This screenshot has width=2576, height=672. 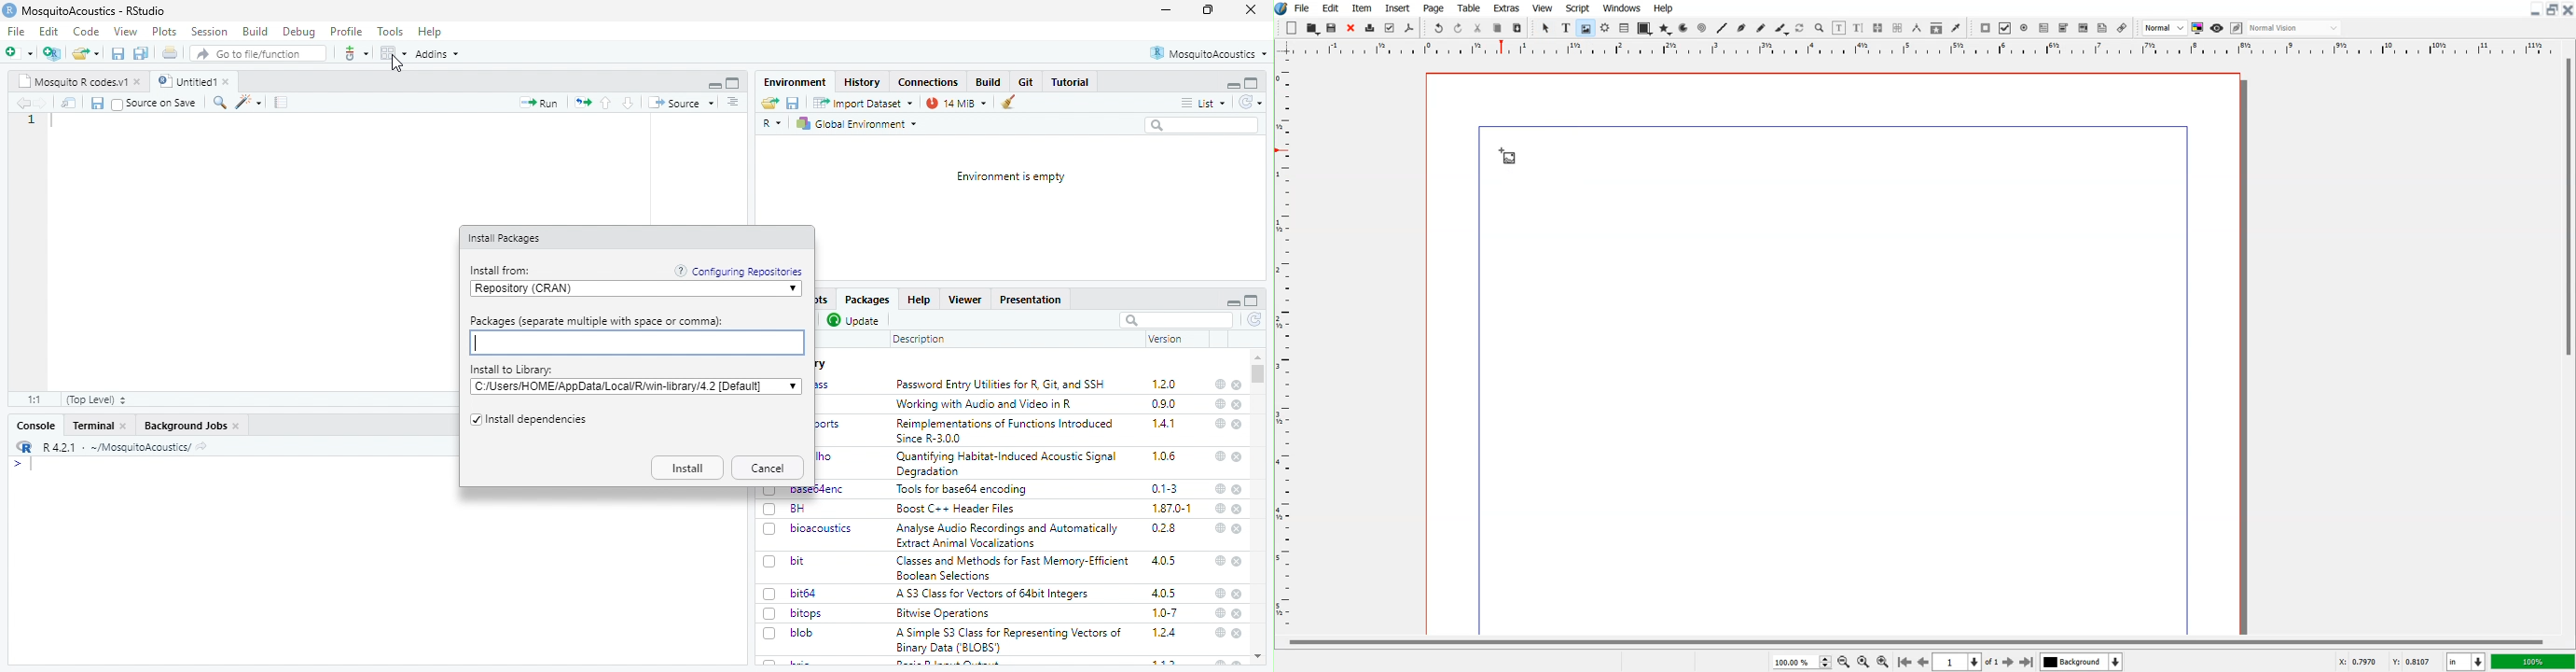 What do you see at coordinates (248, 103) in the screenshot?
I see `edit` at bounding box center [248, 103].